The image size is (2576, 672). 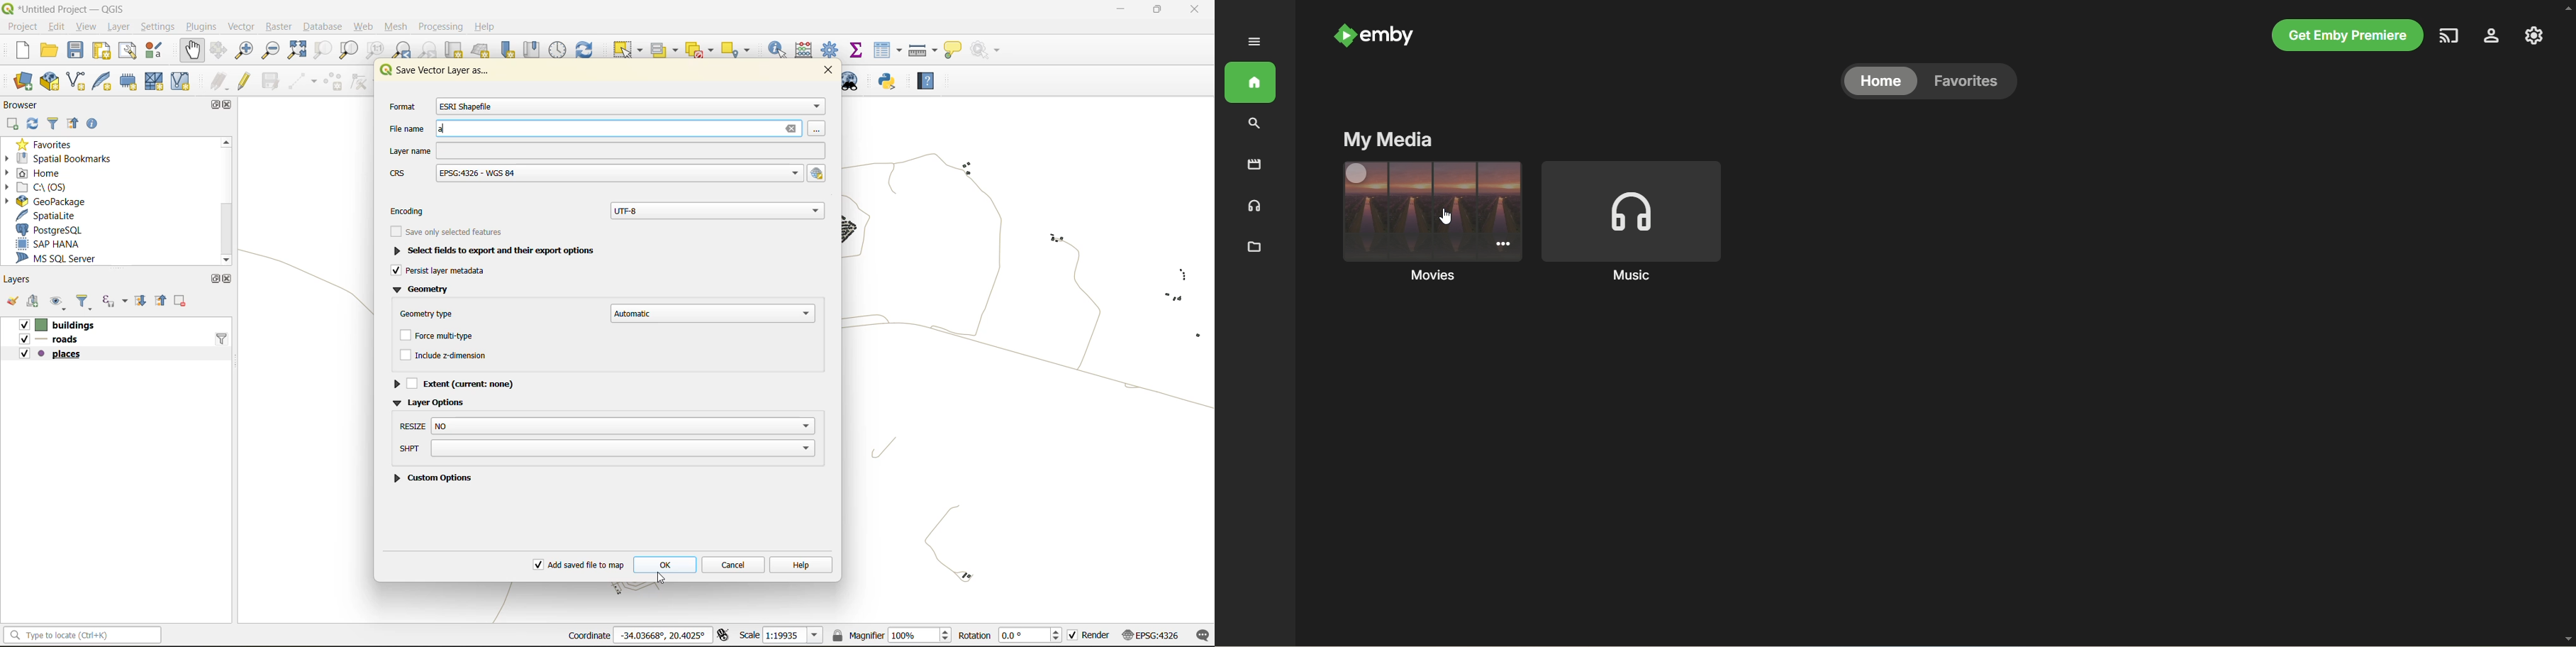 What do you see at coordinates (922, 49) in the screenshot?
I see `measure line` at bounding box center [922, 49].